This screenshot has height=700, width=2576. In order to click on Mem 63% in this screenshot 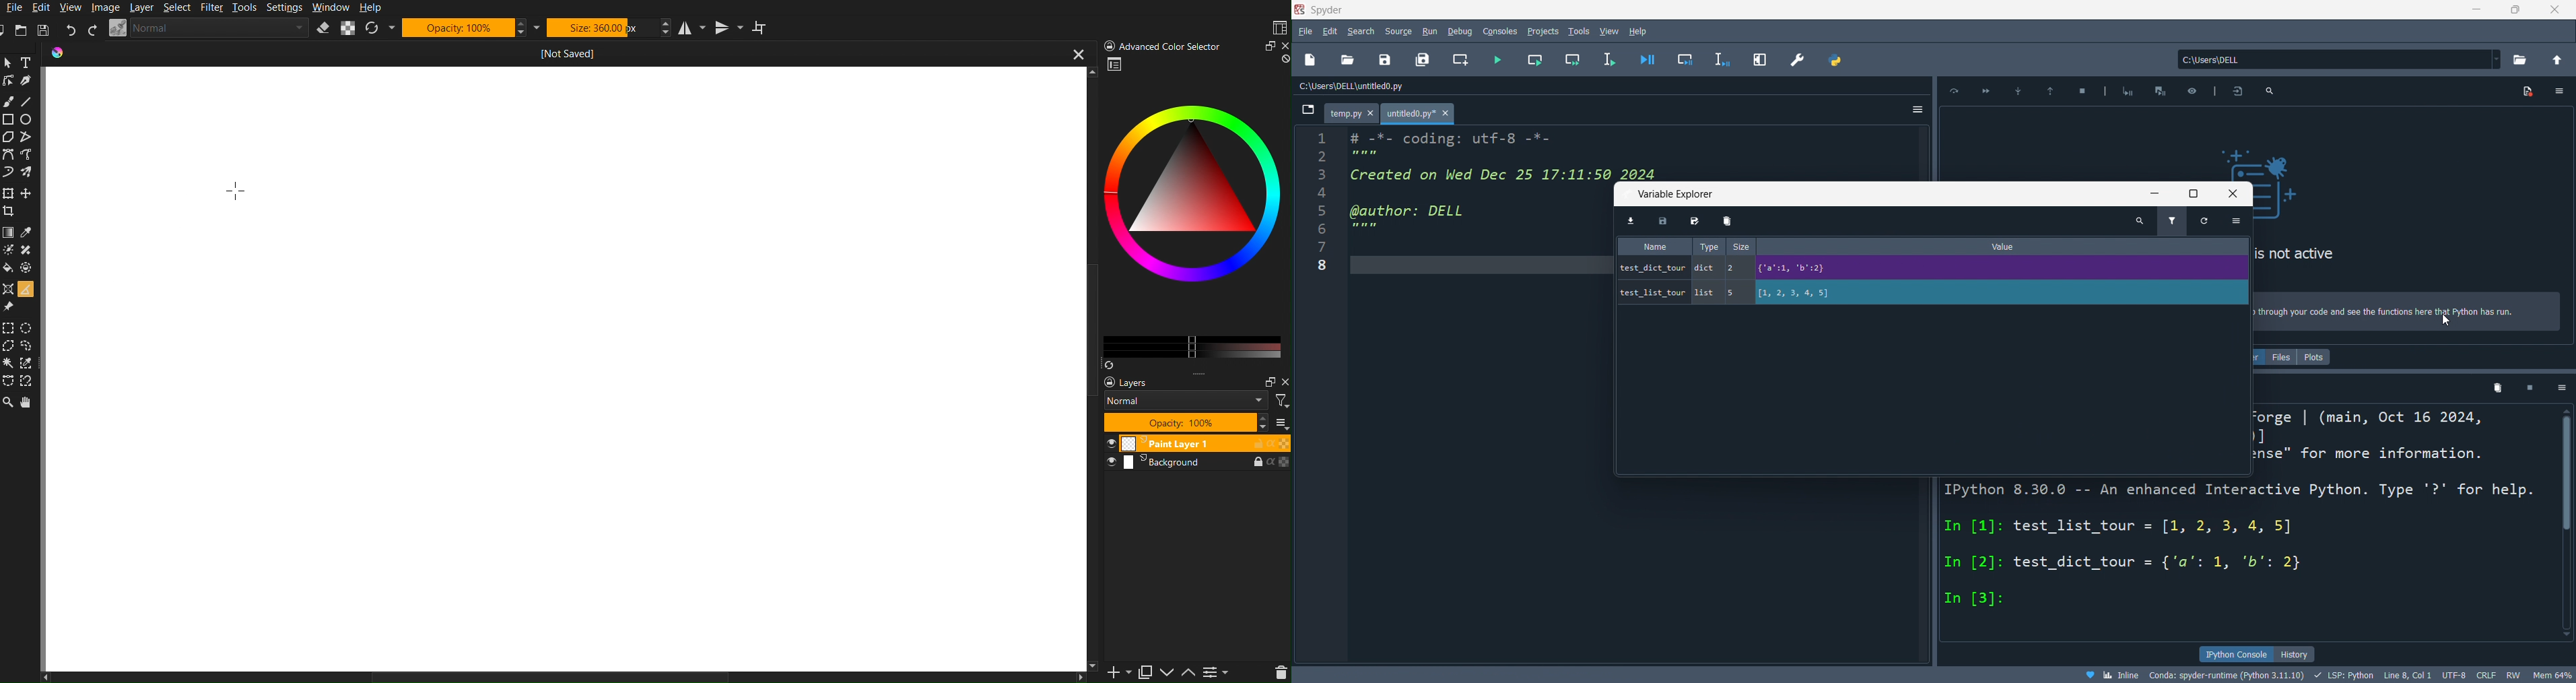, I will do `click(2554, 674)`.